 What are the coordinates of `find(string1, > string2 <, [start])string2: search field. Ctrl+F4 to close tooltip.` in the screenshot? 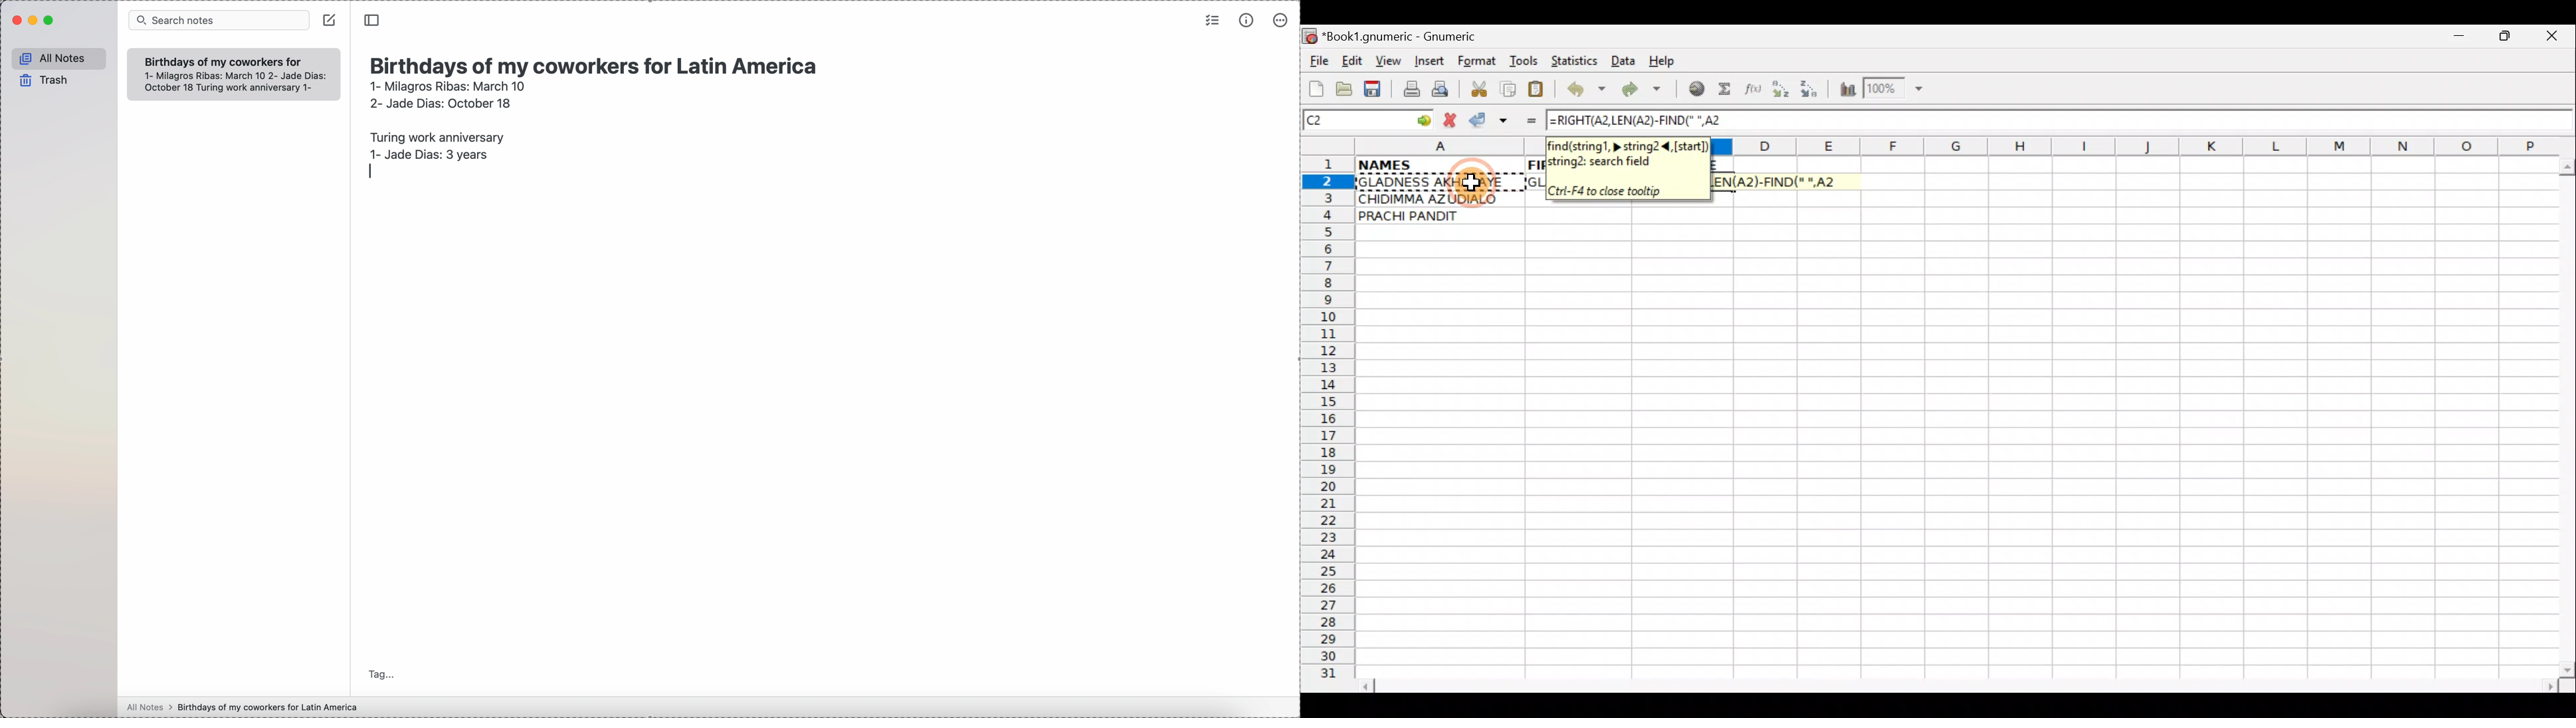 It's located at (1628, 170).